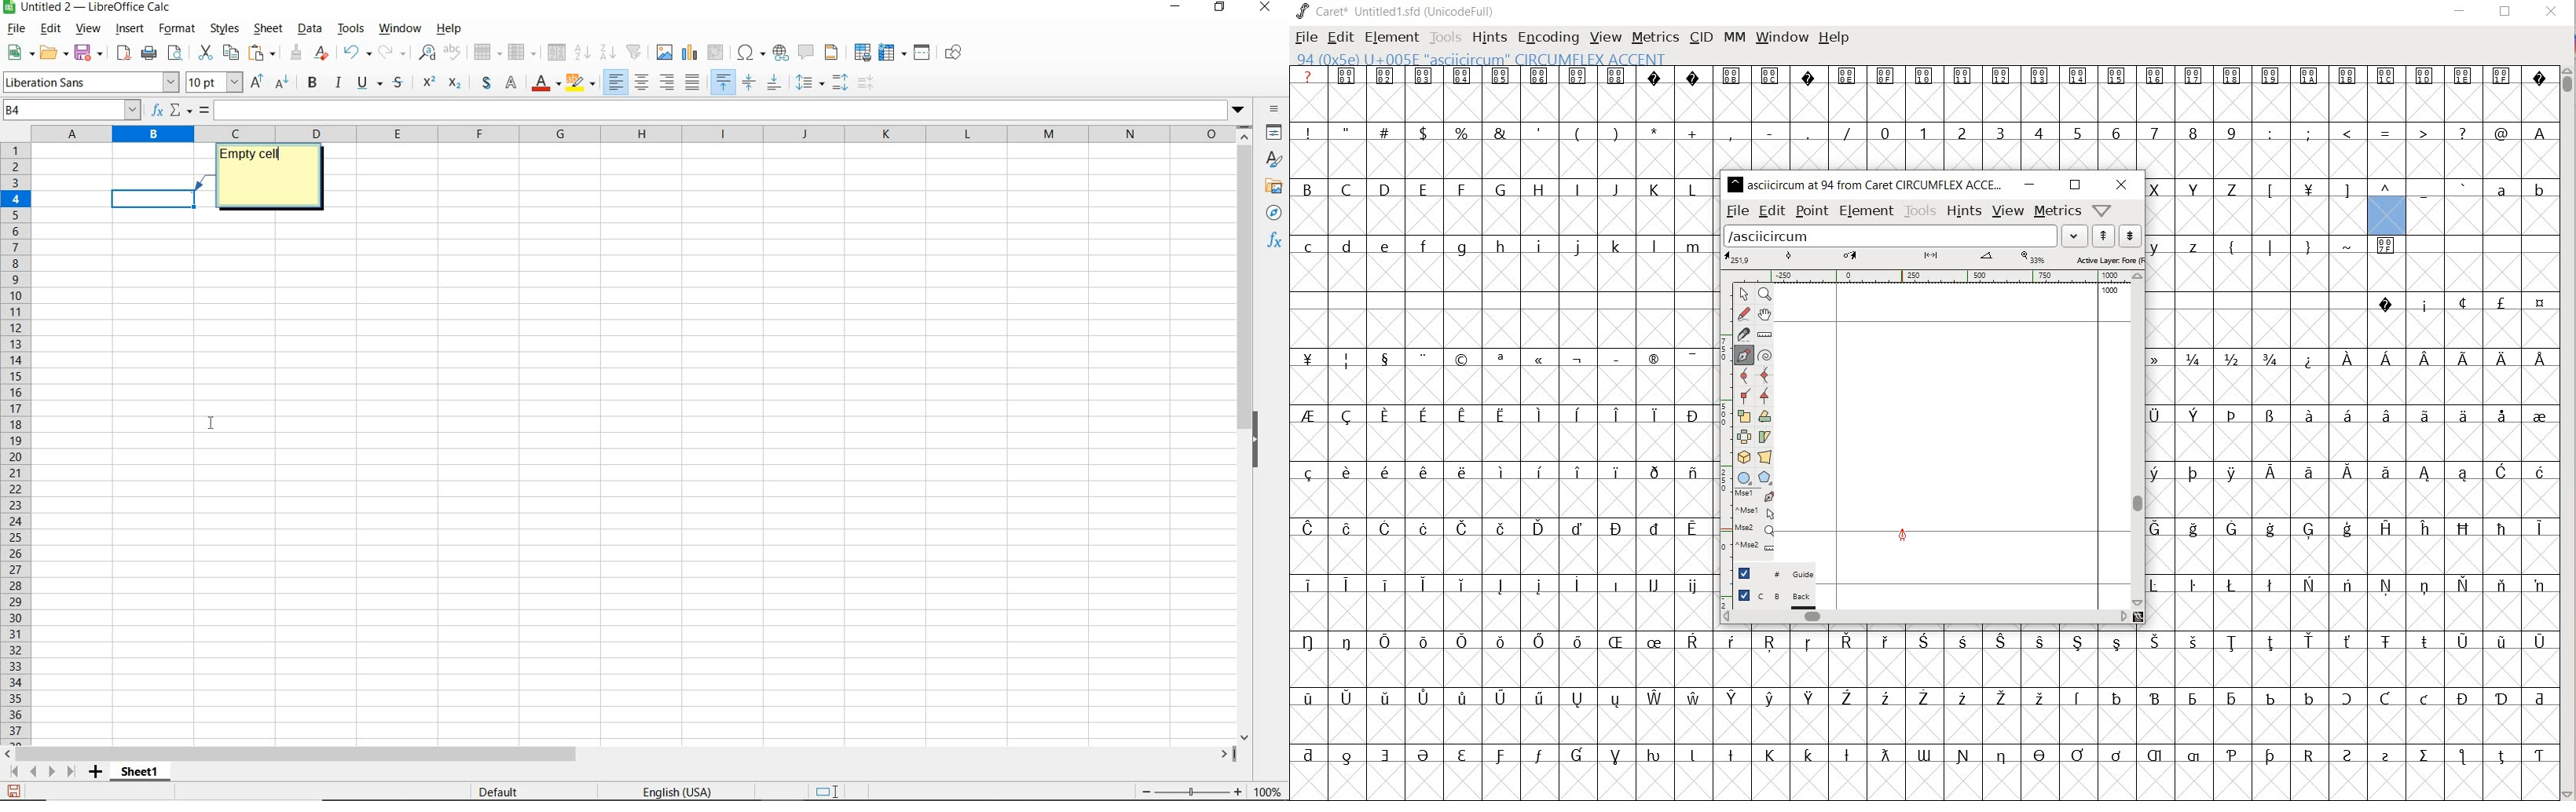 The image size is (2576, 812). I want to click on insert or edit pivot table, so click(718, 53).